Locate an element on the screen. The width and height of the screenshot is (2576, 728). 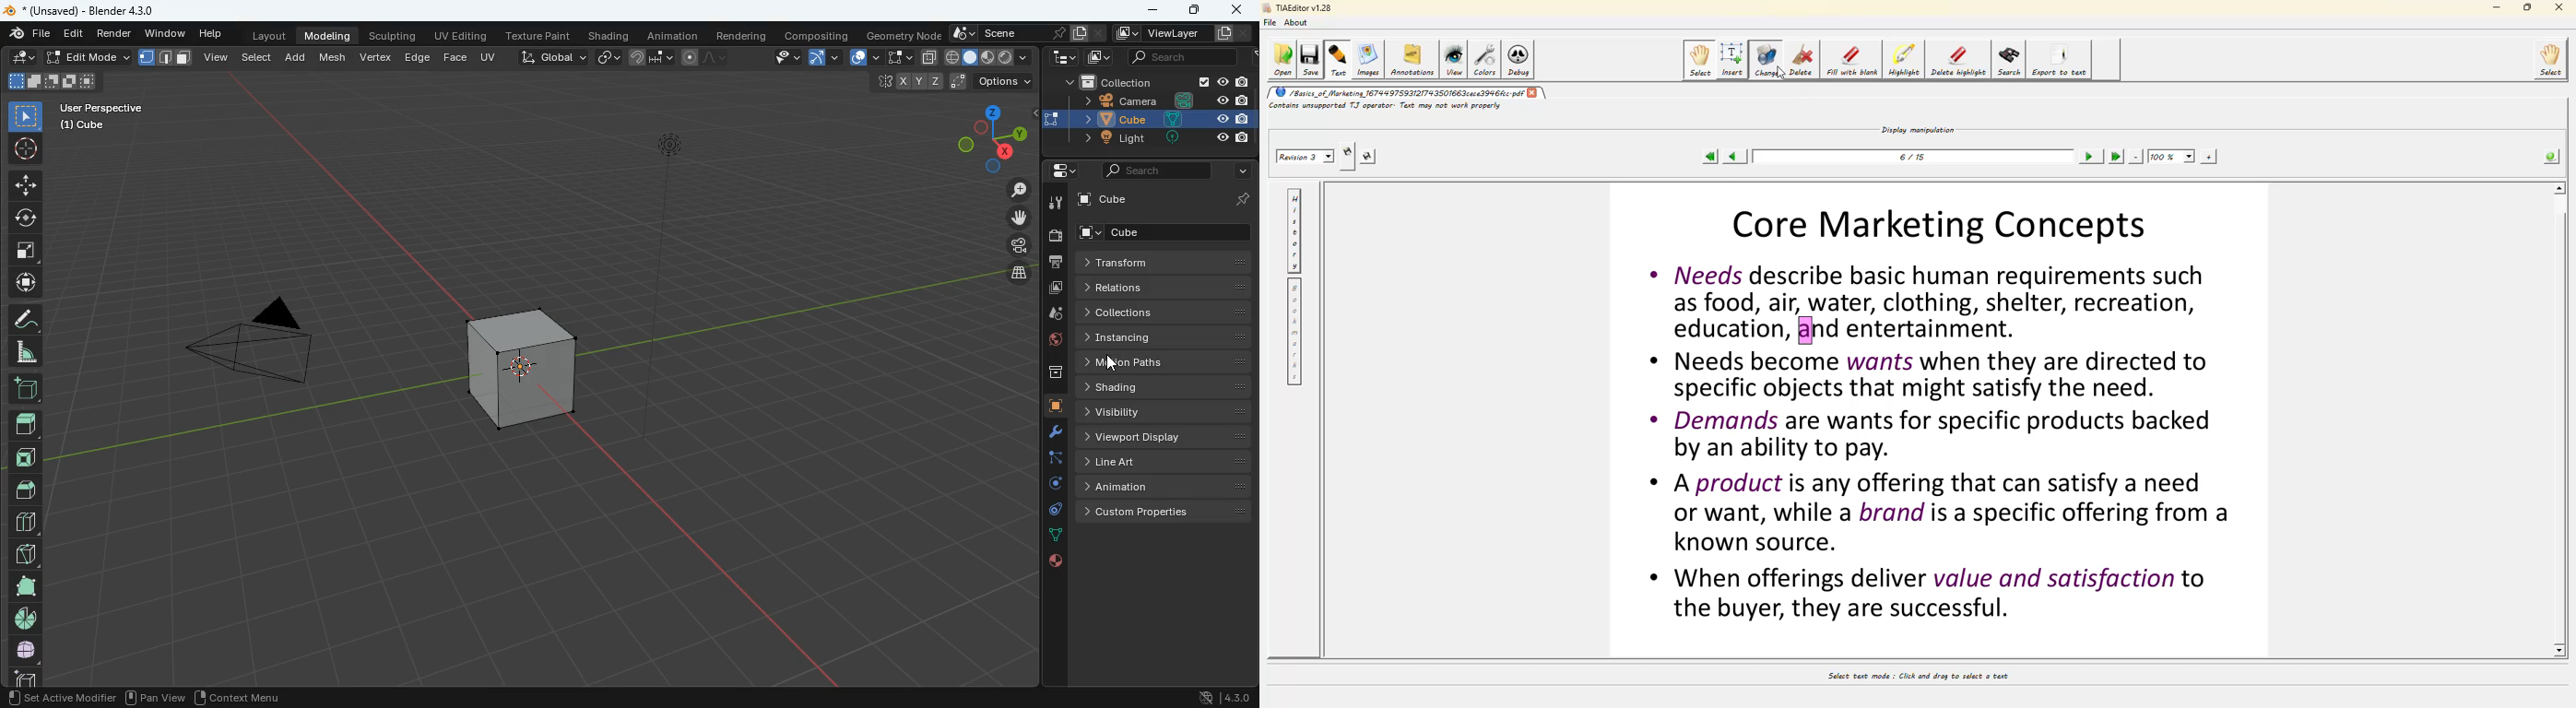
light is located at coordinates (1162, 138).